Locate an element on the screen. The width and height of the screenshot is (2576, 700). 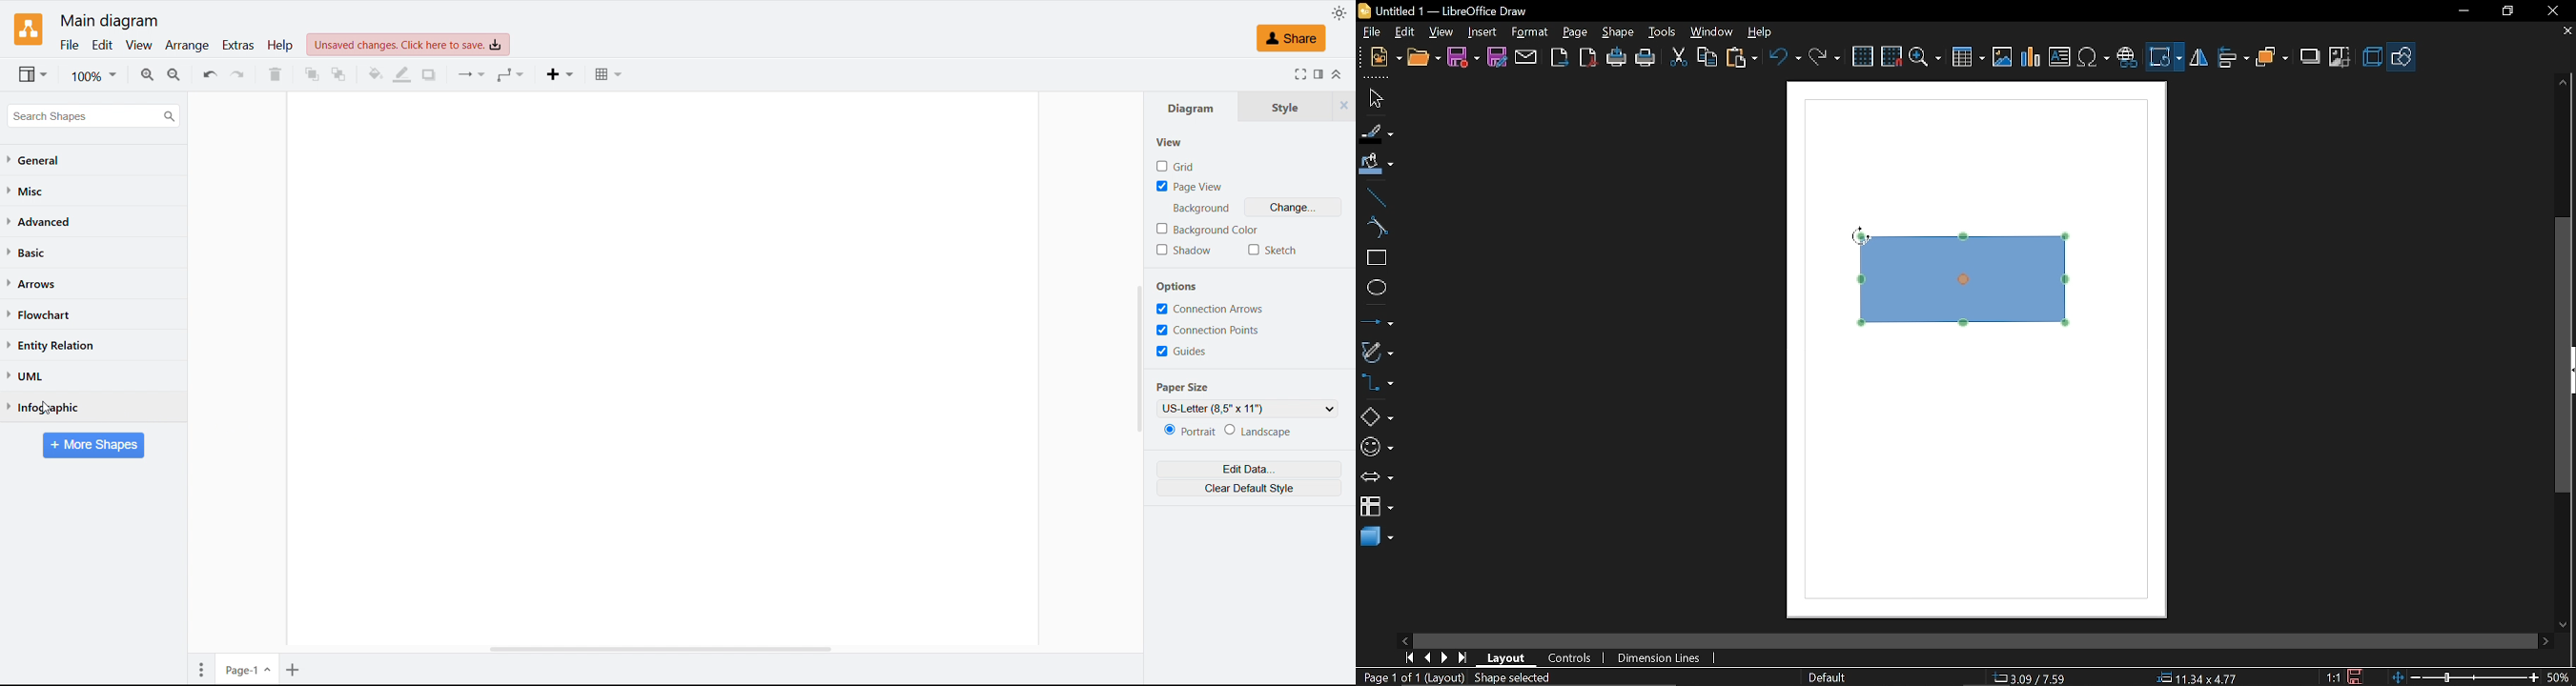
controls is located at coordinates (1571, 660).